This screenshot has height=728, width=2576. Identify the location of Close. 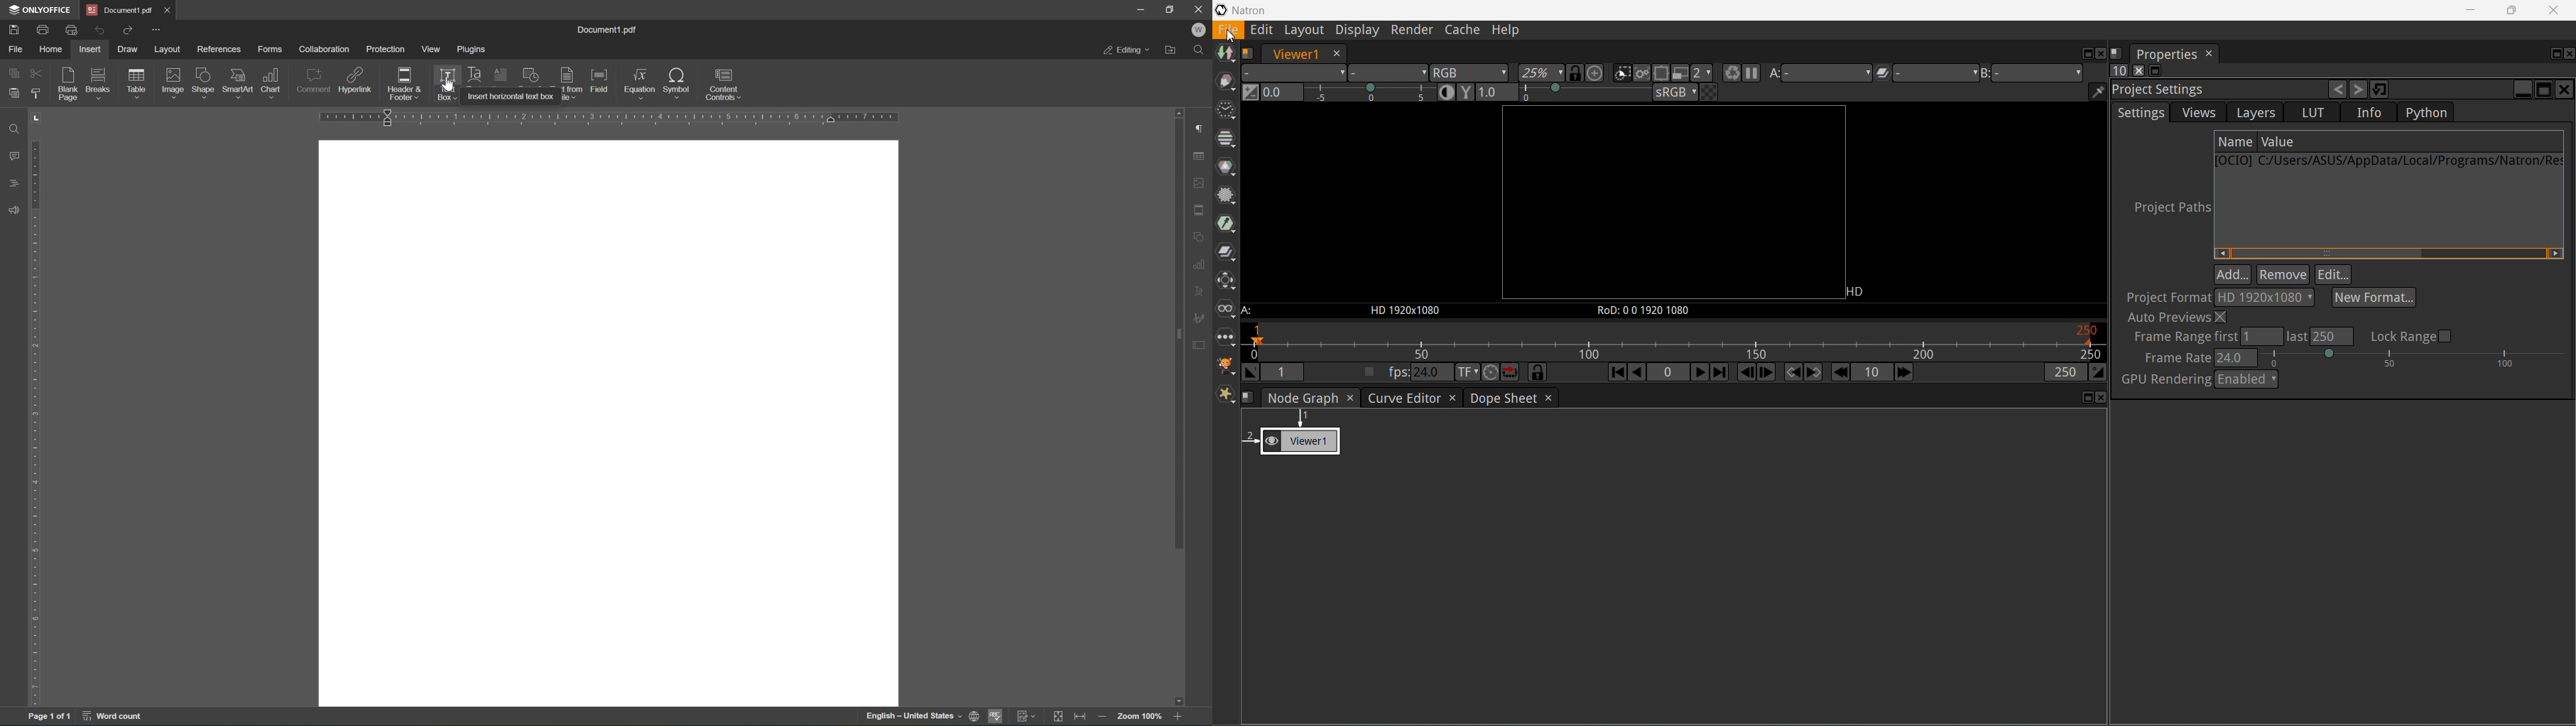
(1202, 10).